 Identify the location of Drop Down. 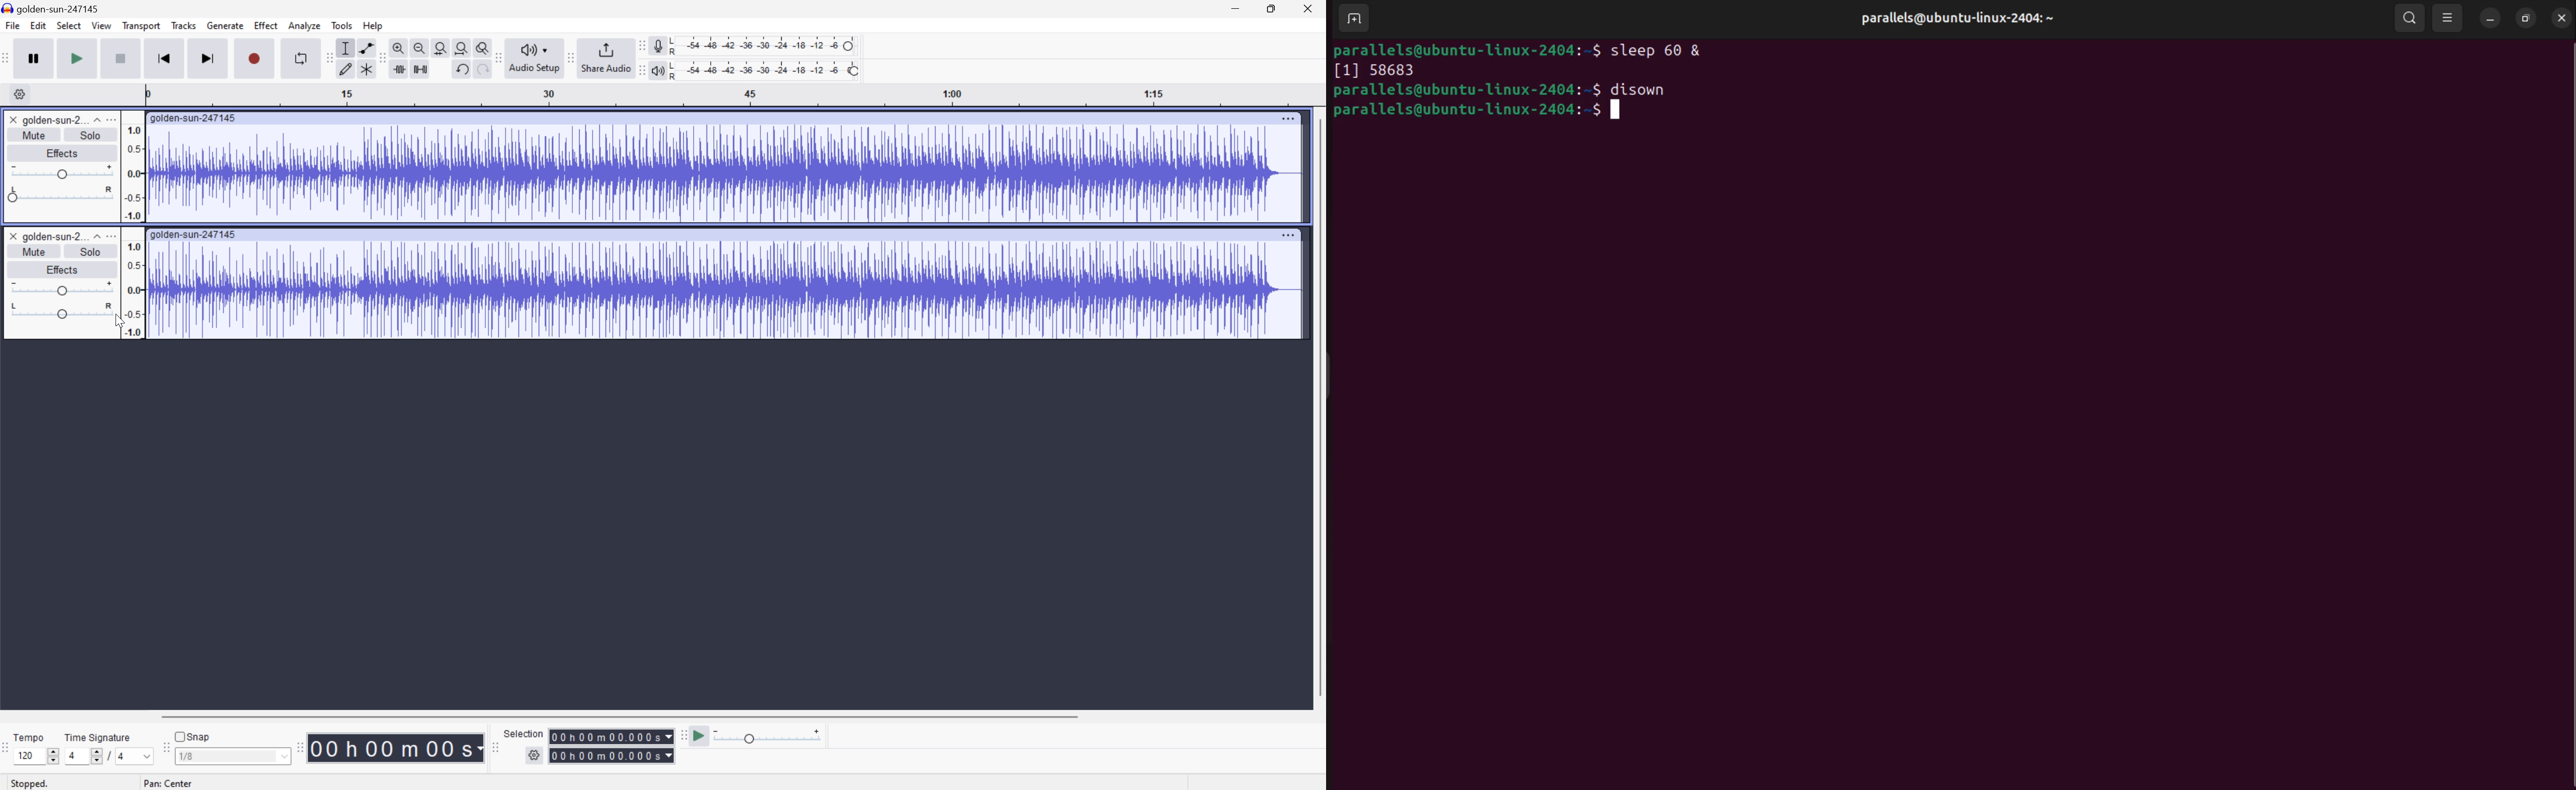
(95, 120).